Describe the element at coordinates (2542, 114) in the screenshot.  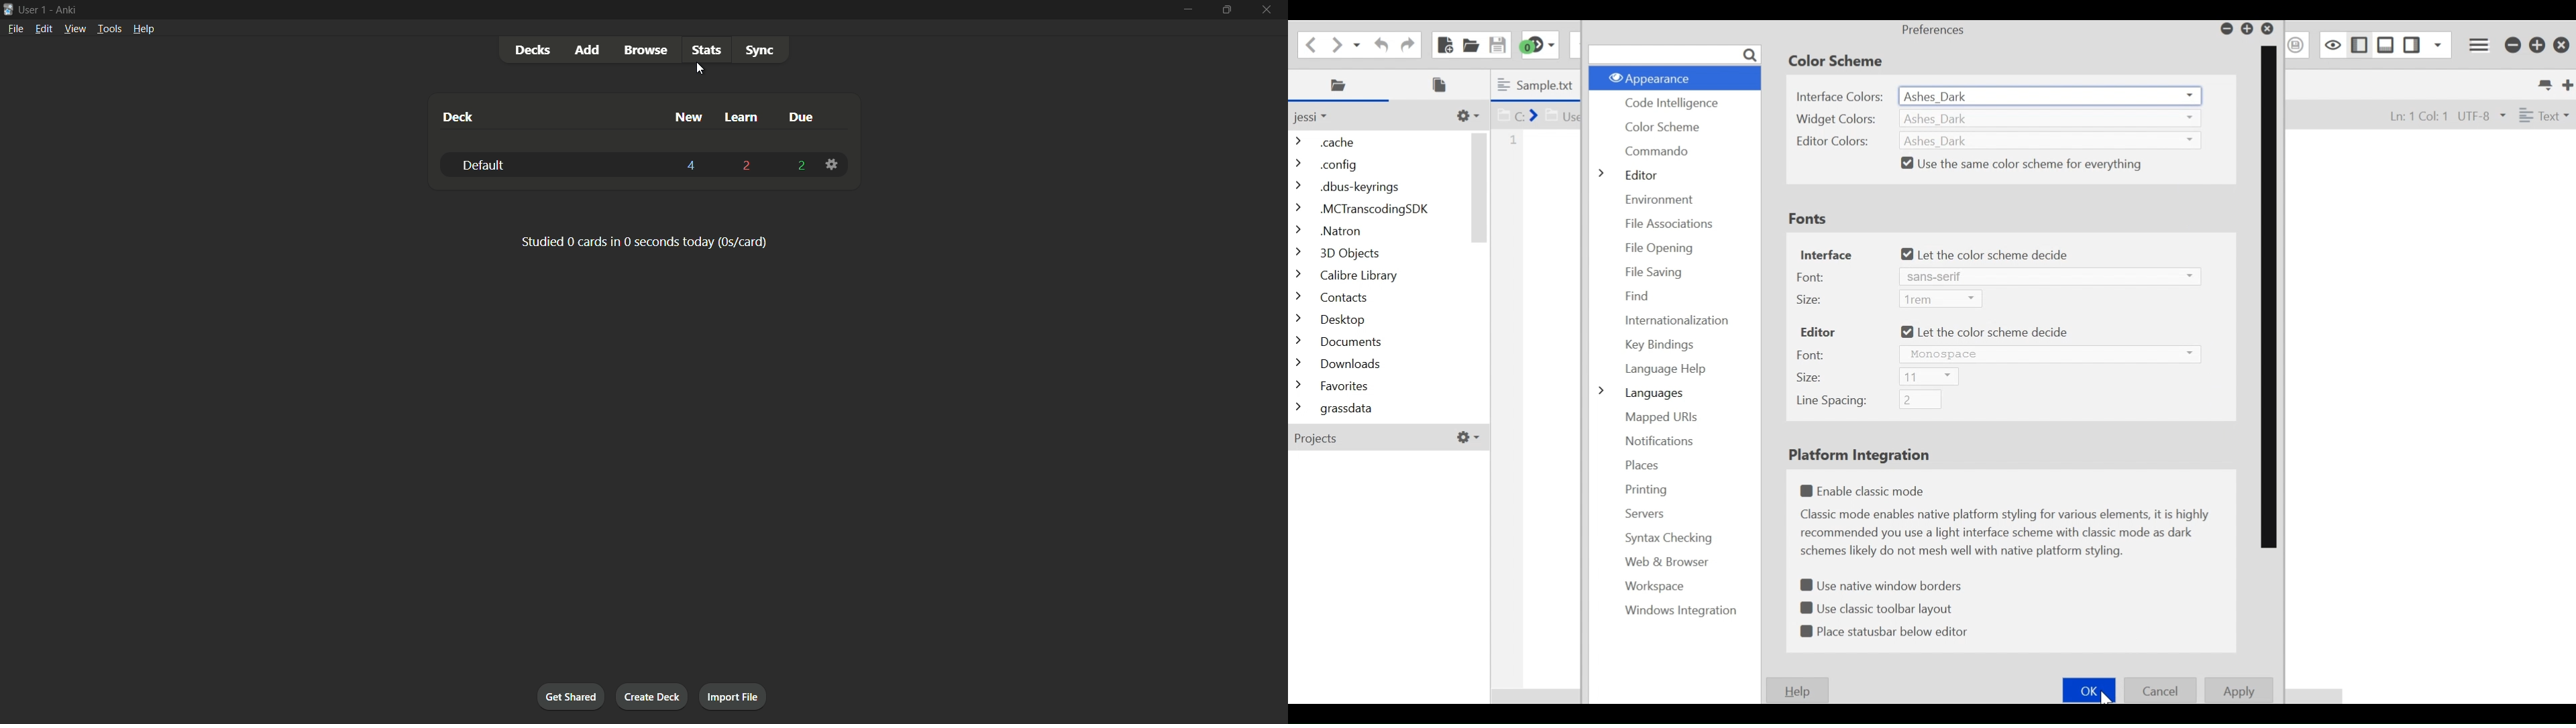
I see `File Type dropdown menu` at that location.